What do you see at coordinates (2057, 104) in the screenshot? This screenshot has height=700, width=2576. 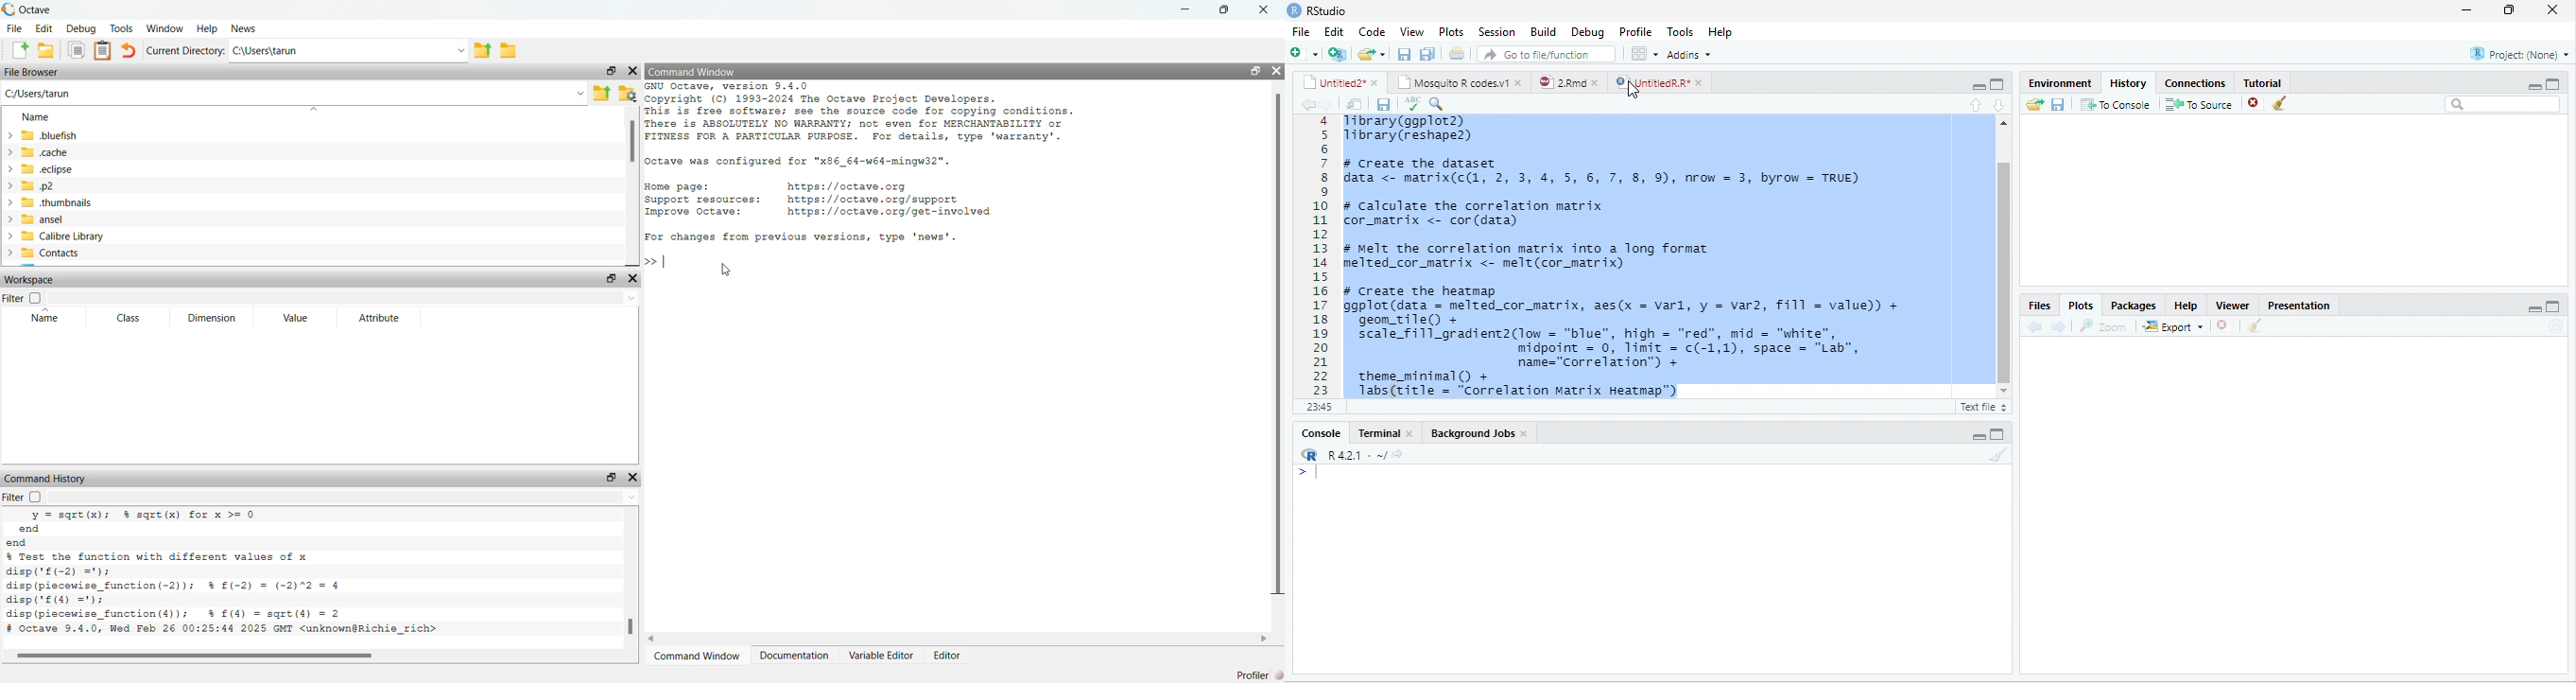 I see `save` at bounding box center [2057, 104].